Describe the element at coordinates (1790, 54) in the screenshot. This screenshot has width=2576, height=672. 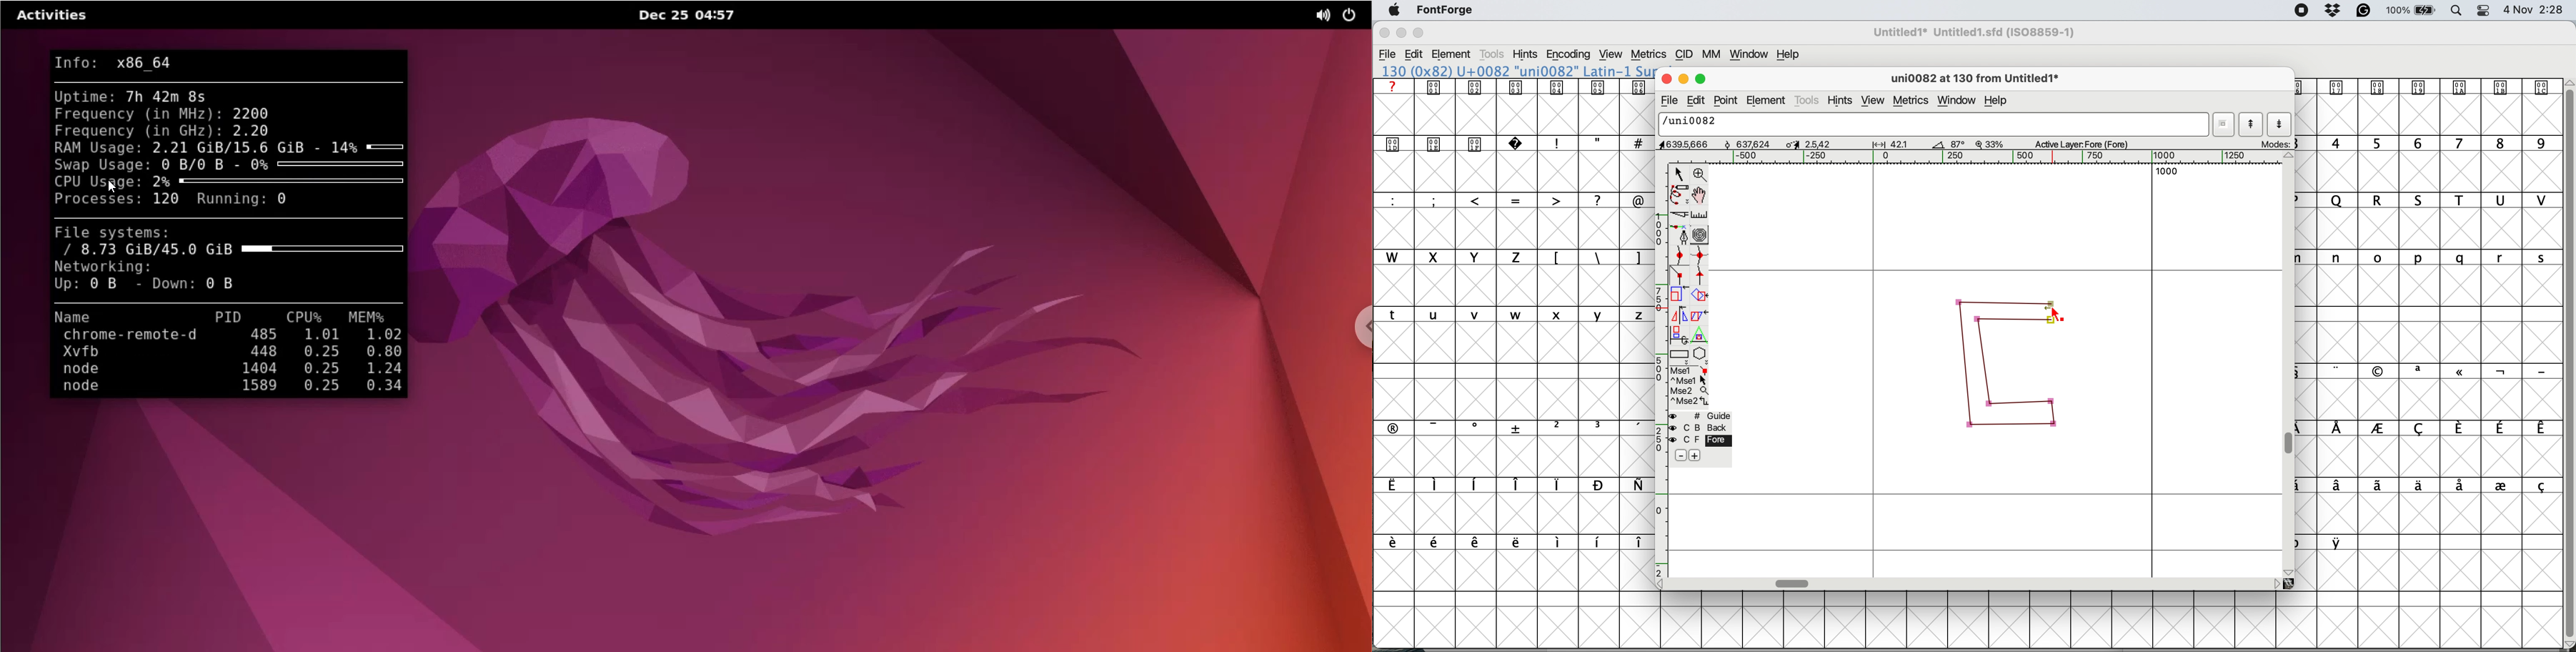
I see `help` at that location.